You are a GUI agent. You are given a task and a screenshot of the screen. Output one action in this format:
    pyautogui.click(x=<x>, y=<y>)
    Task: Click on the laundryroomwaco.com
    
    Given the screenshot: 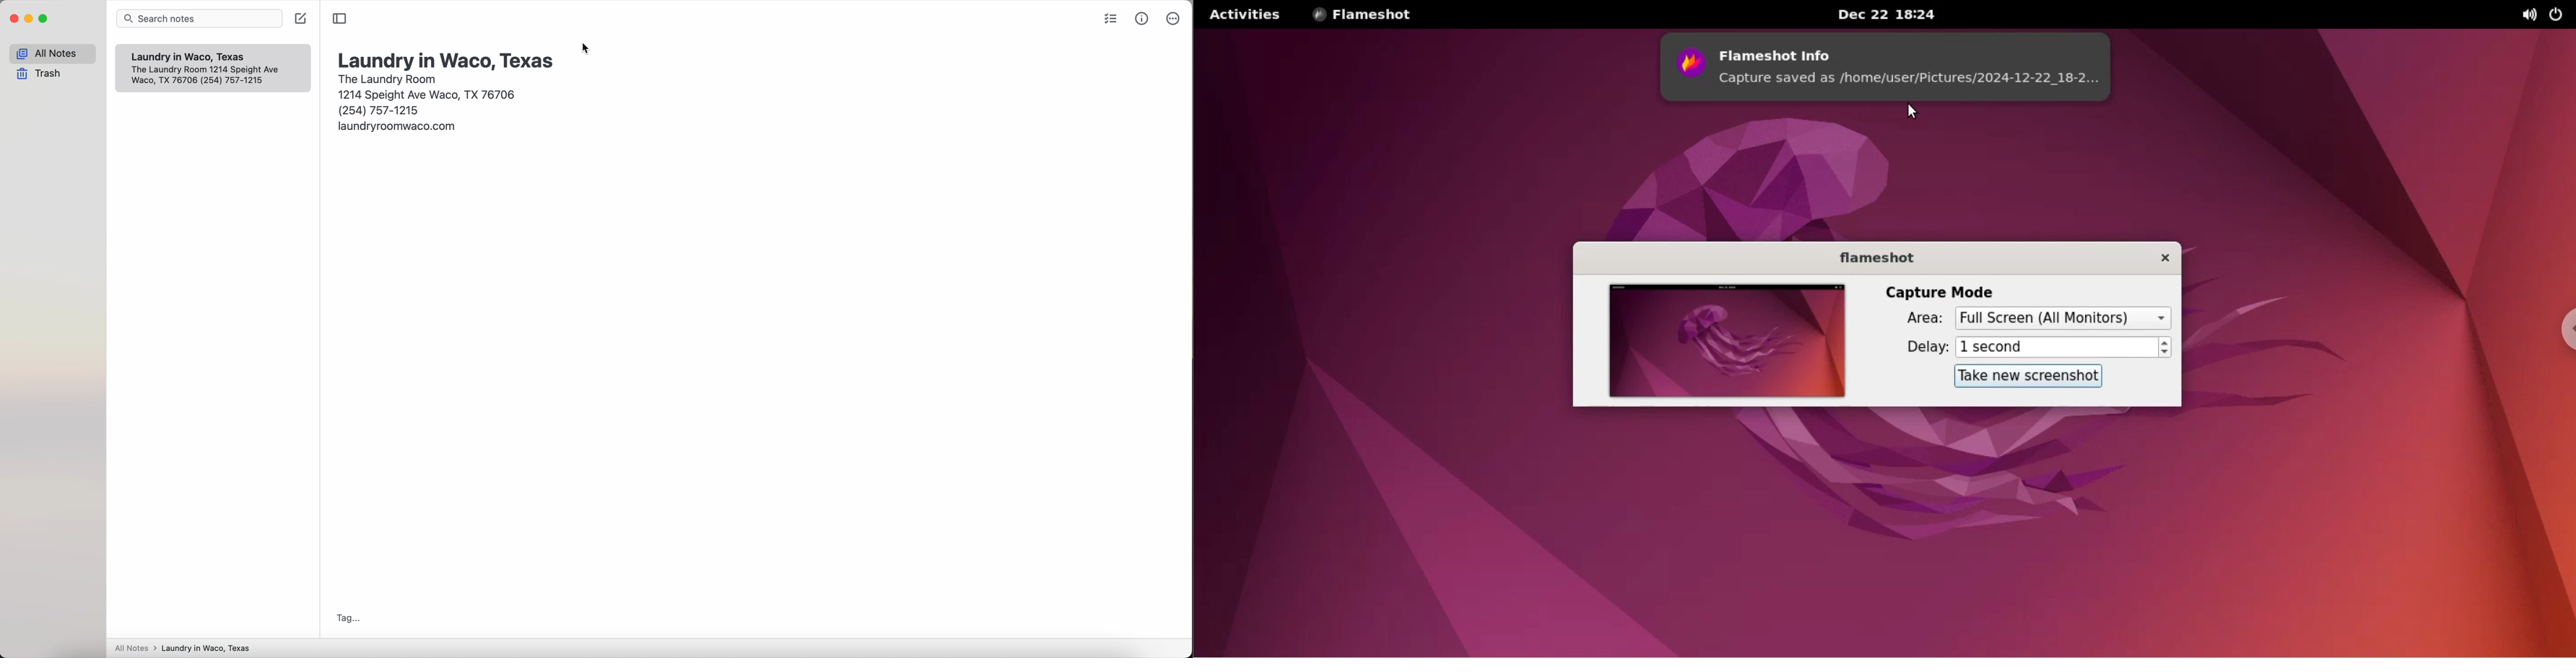 What is the action you would take?
    pyautogui.click(x=398, y=126)
    